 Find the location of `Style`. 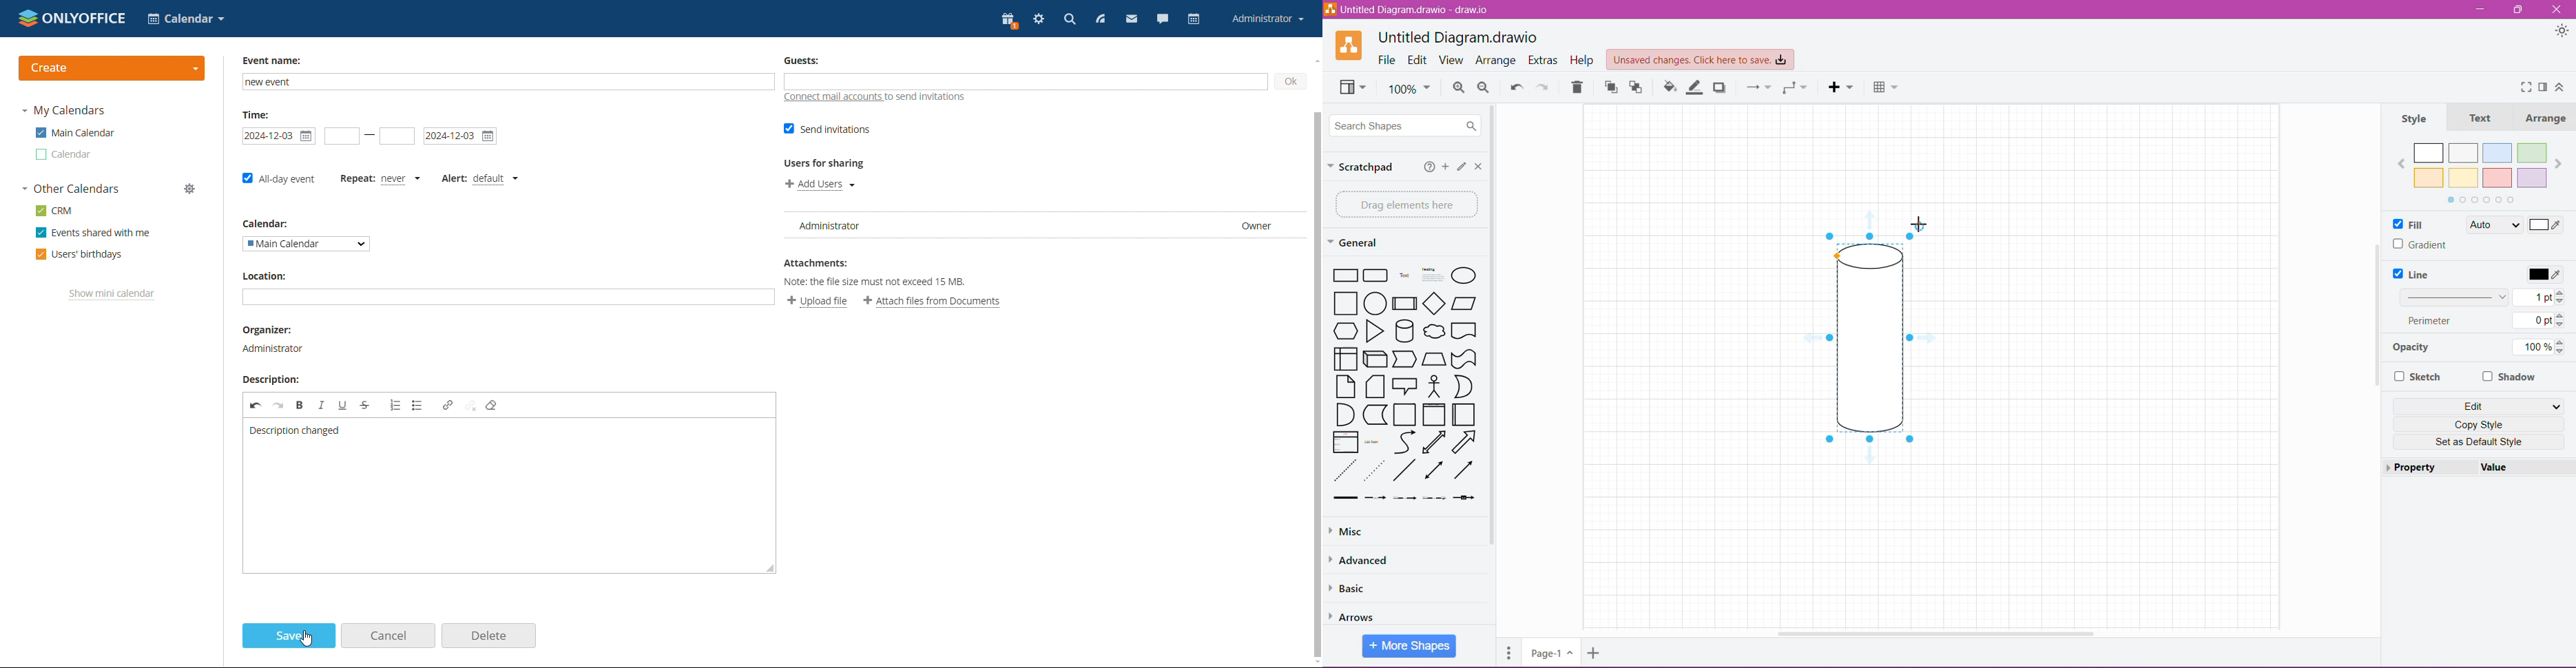

Style is located at coordinates (2423, 117).